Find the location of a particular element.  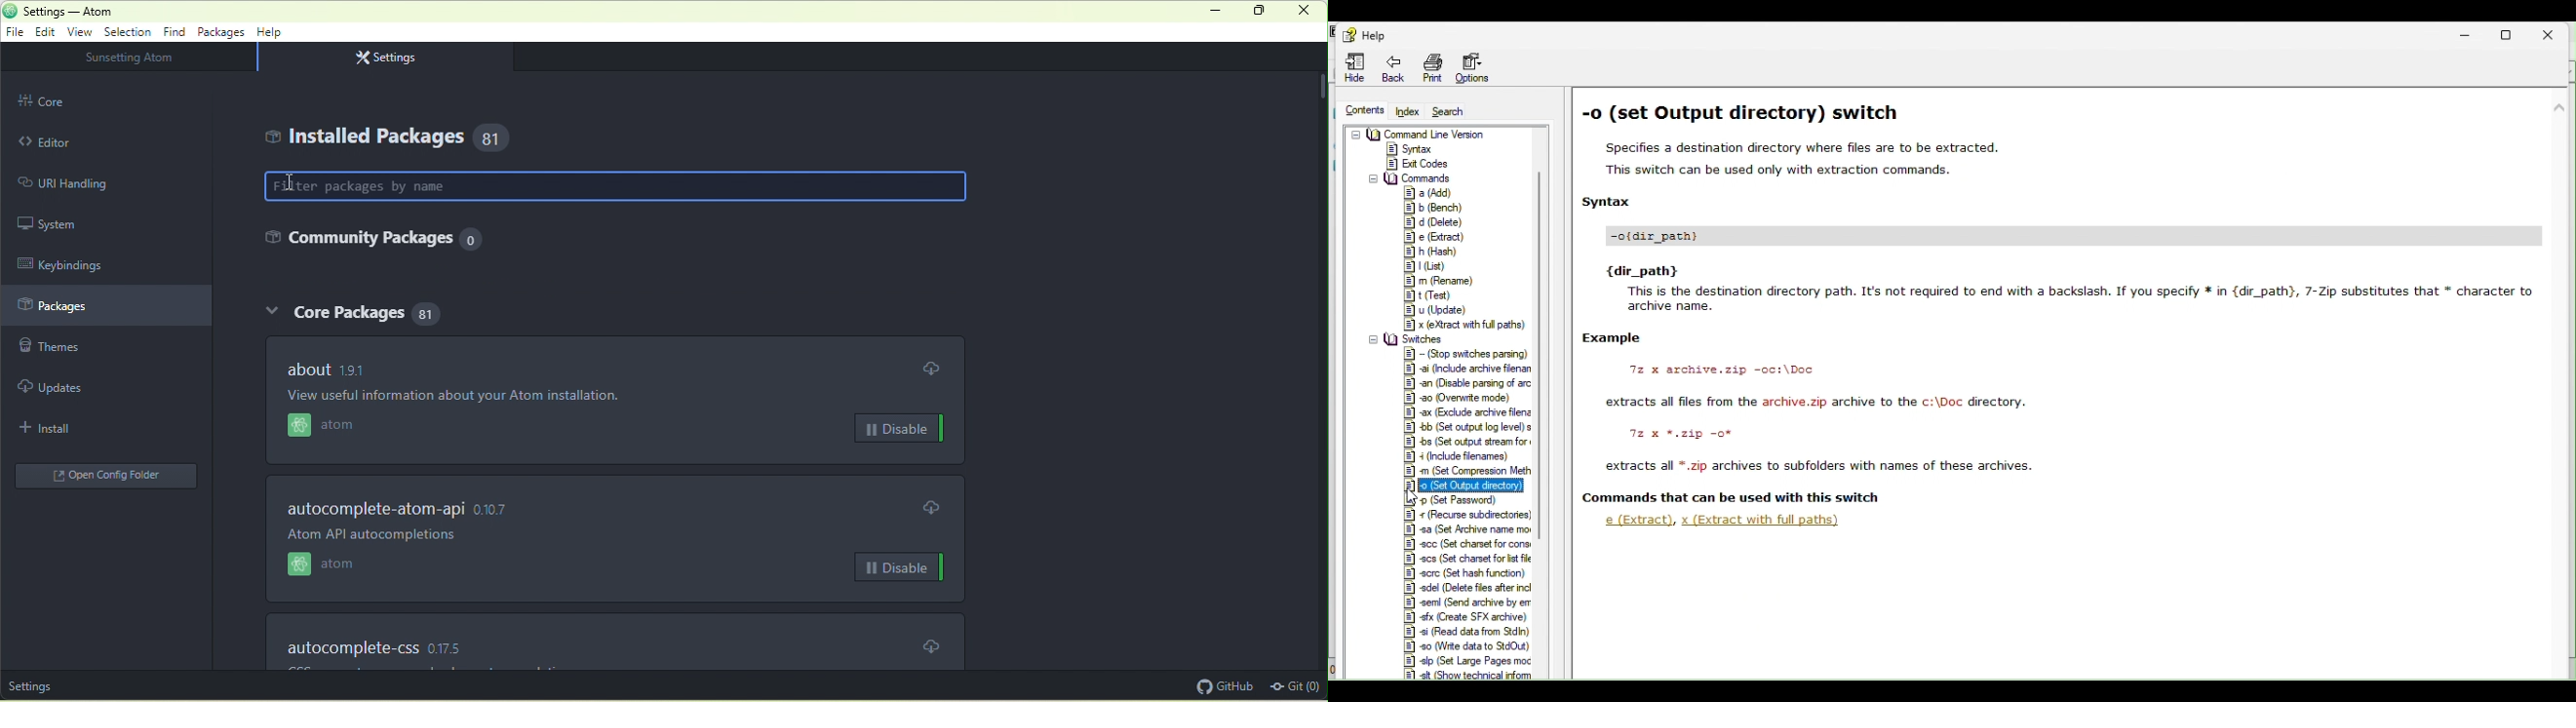

sunsetting atom is located at coordinates (64, 685).